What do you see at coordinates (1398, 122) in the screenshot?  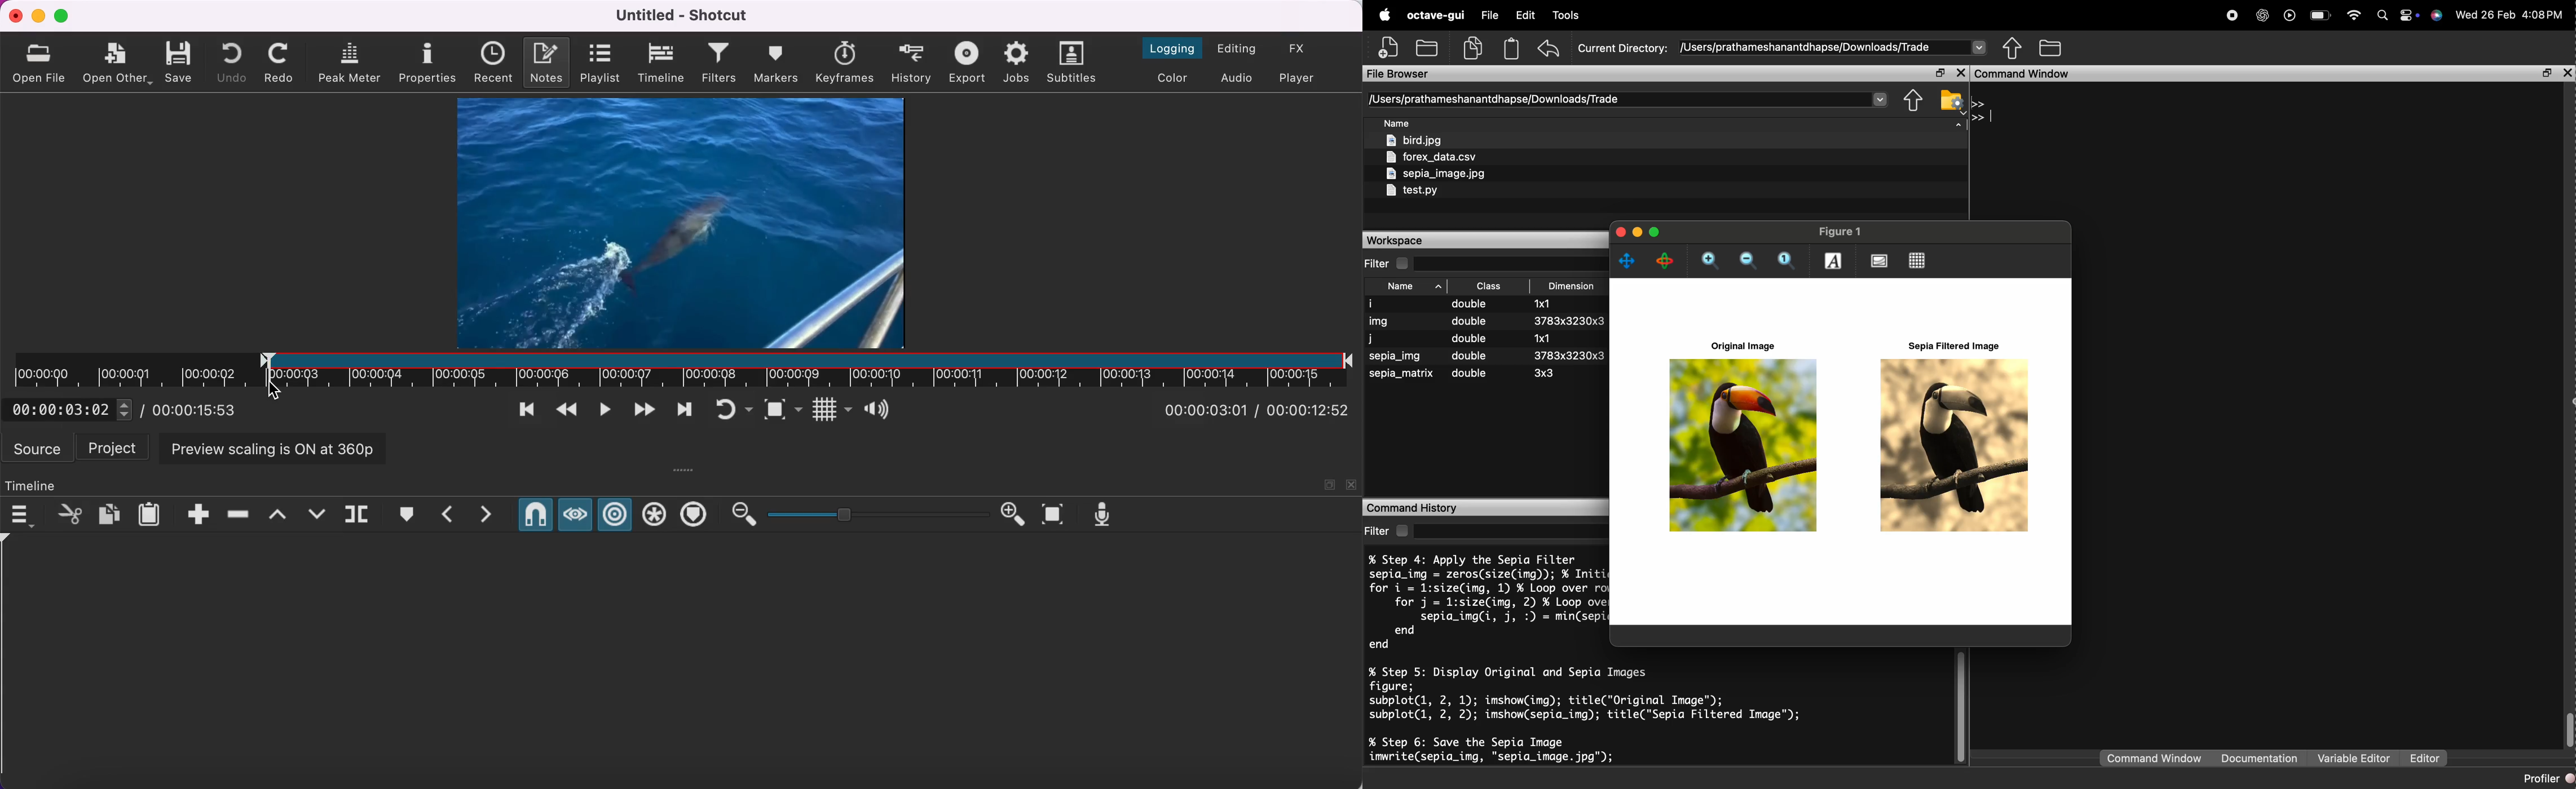 I see `Name` at bounding box center [1398, 122].